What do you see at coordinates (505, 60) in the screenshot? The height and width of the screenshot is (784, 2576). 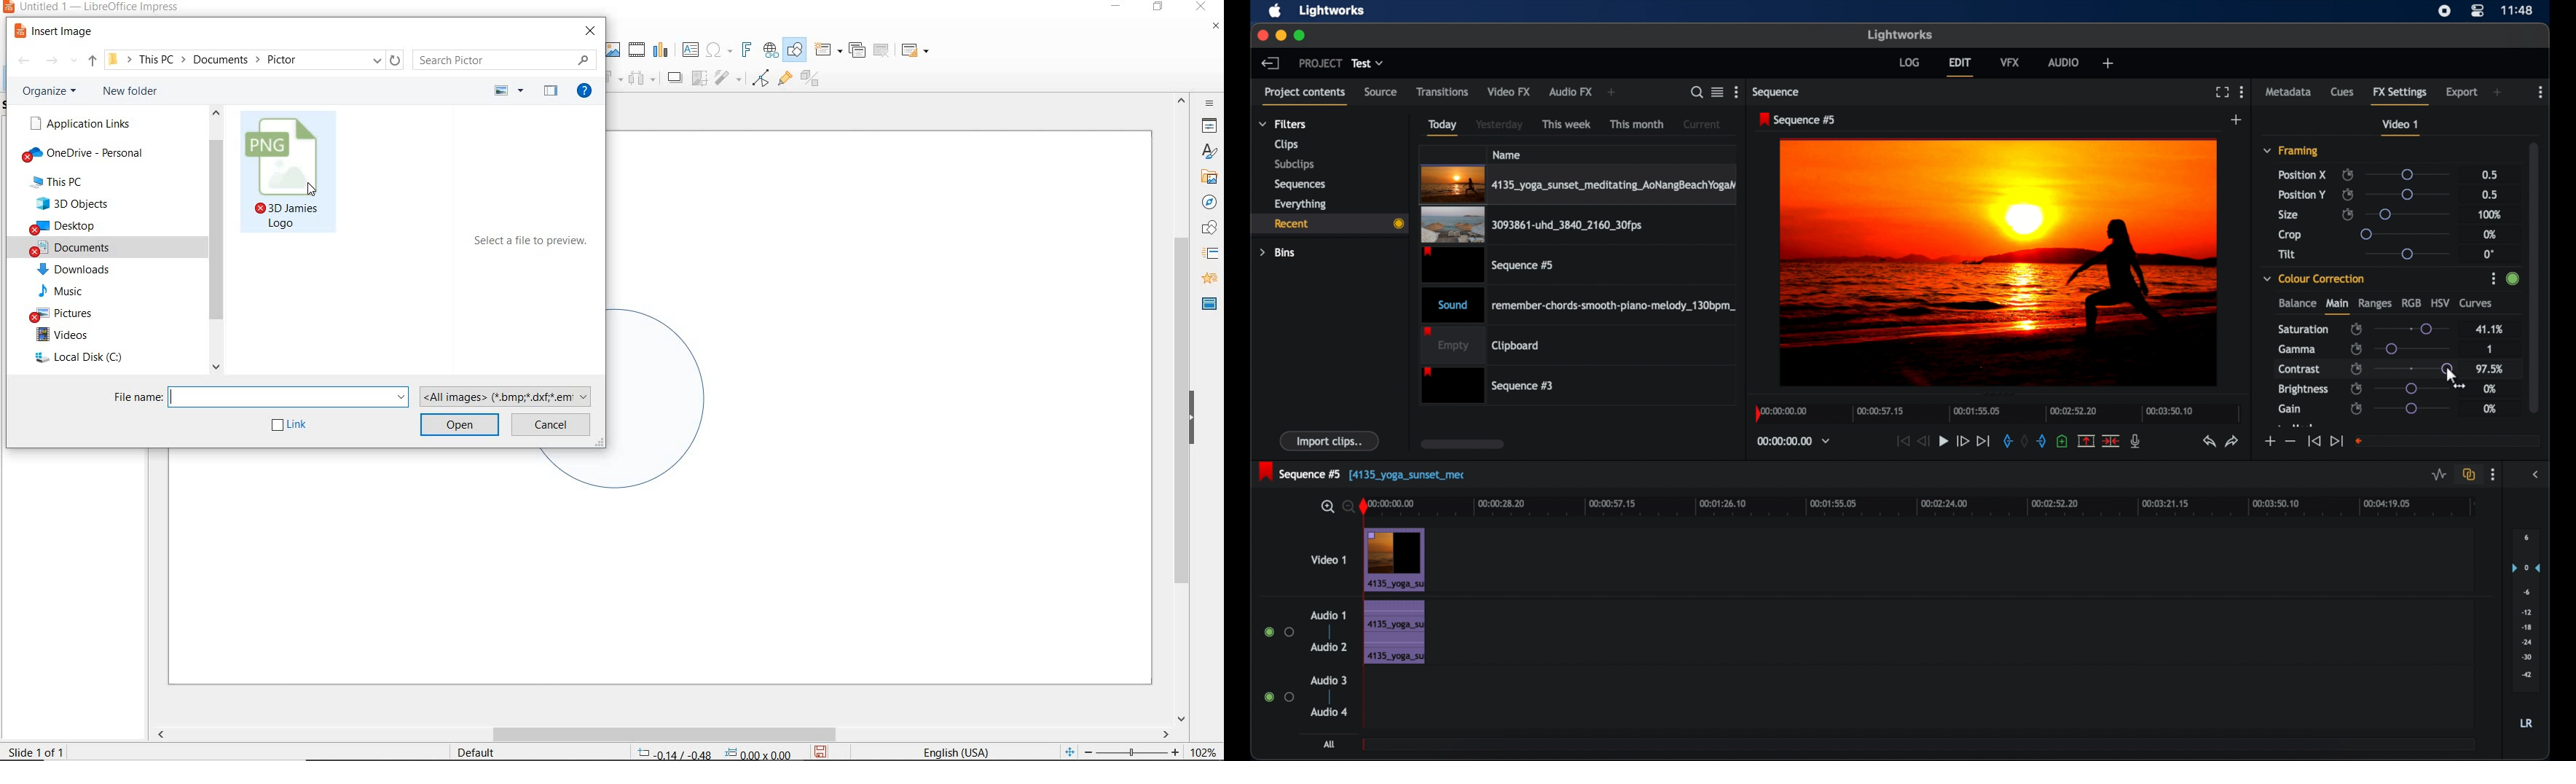 I see `search folder` at bounding box center [505, 60].